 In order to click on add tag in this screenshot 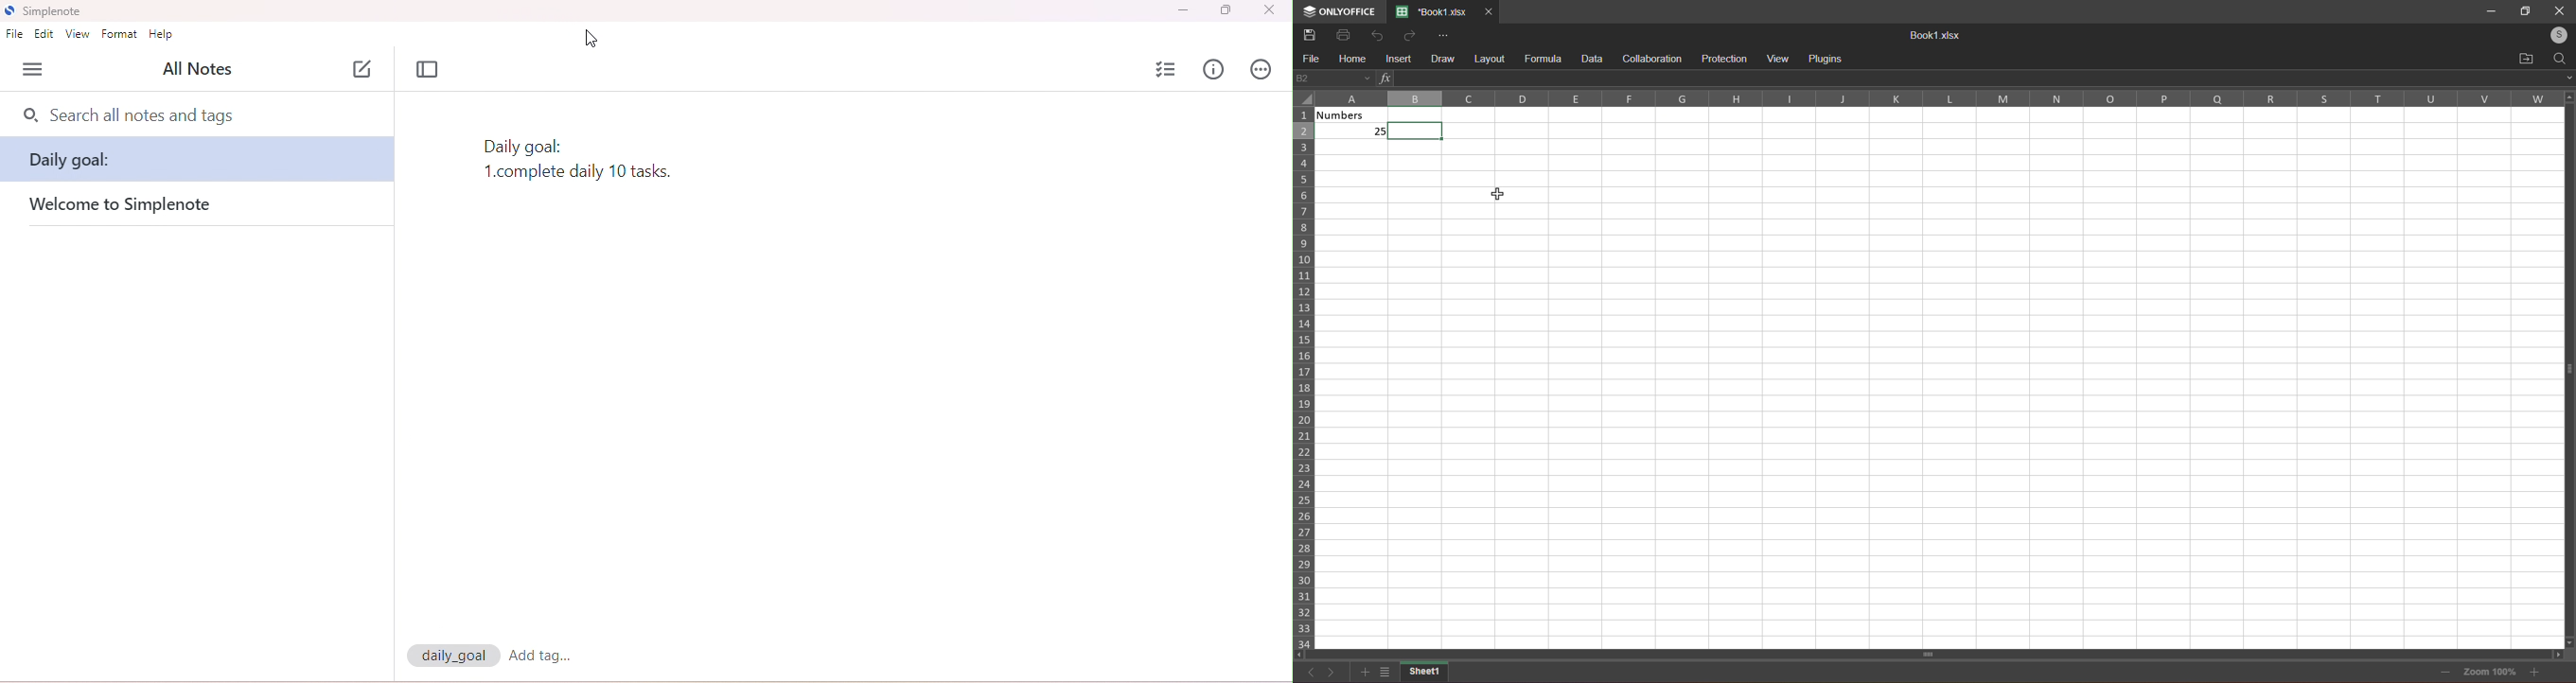, I will do `click(551, 658)`.